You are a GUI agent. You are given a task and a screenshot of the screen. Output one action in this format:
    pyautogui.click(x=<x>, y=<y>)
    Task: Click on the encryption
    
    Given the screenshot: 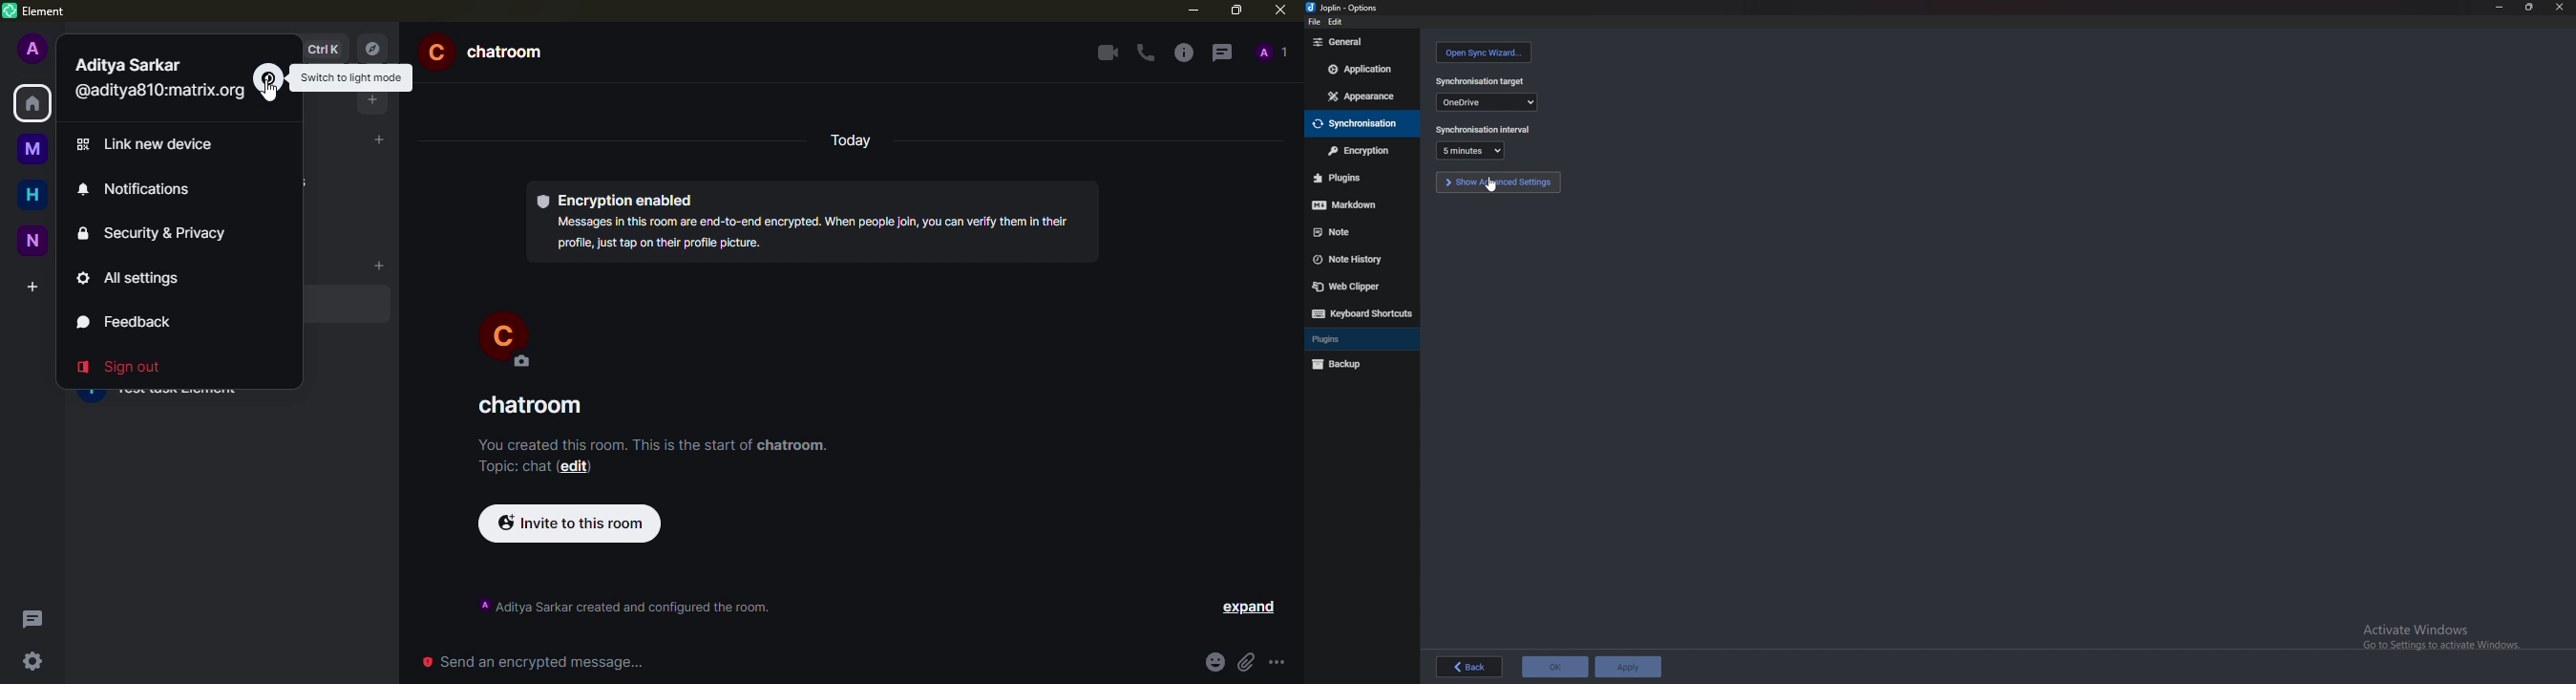 What is the action you would take?
    pyautogui.click(x=1361, y=150)
    